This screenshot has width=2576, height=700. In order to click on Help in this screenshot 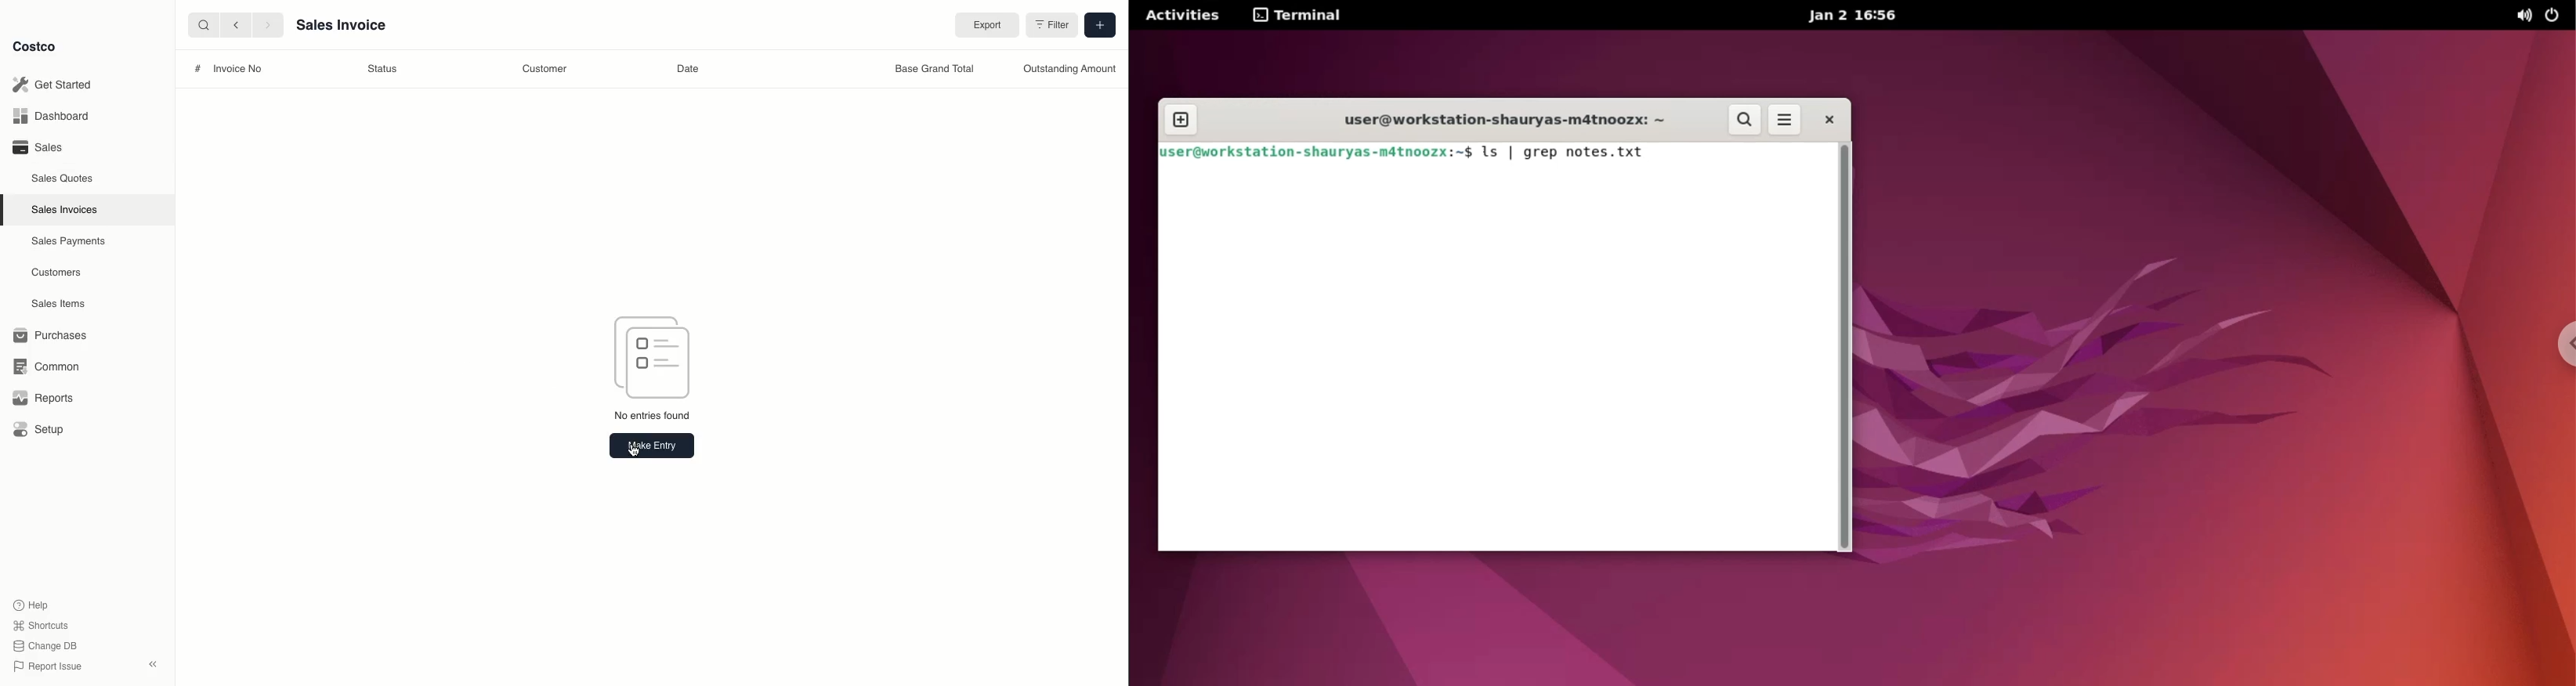, I will do `click(32, 604)`.